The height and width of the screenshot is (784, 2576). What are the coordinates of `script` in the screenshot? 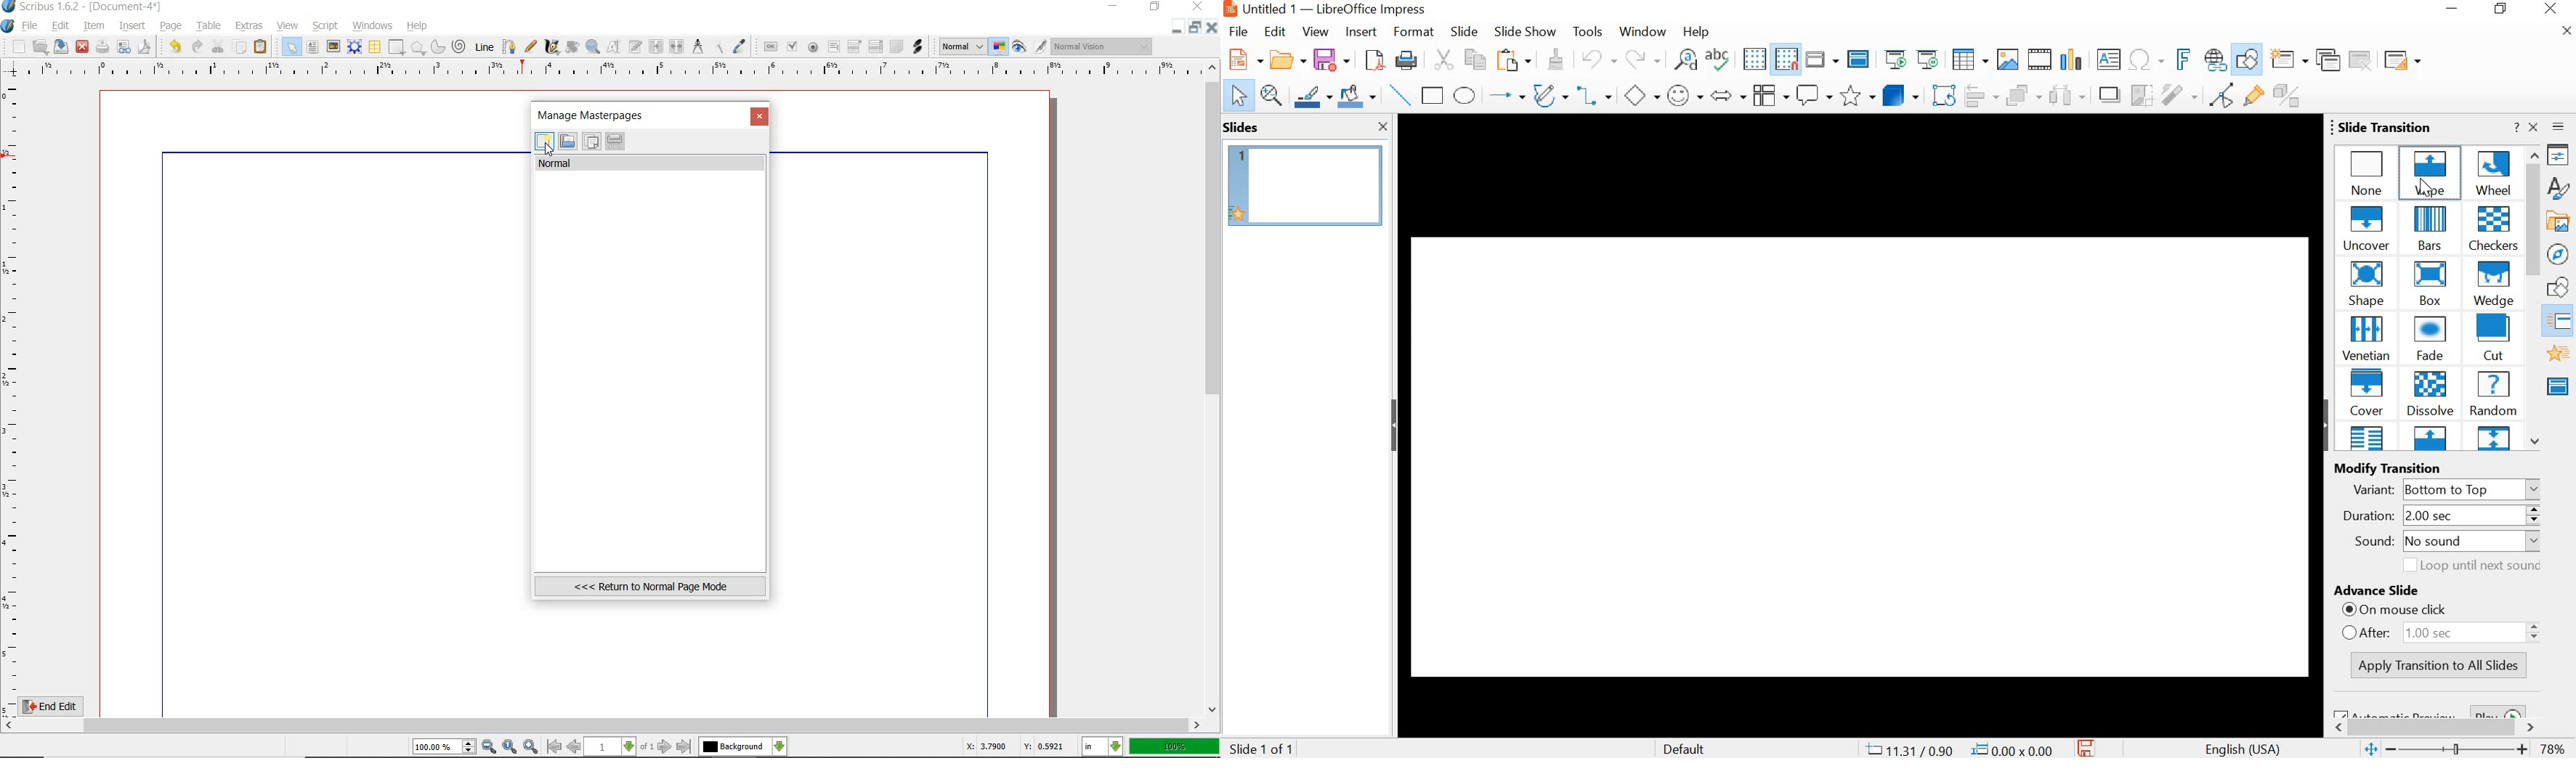 It's located at (326, 25).